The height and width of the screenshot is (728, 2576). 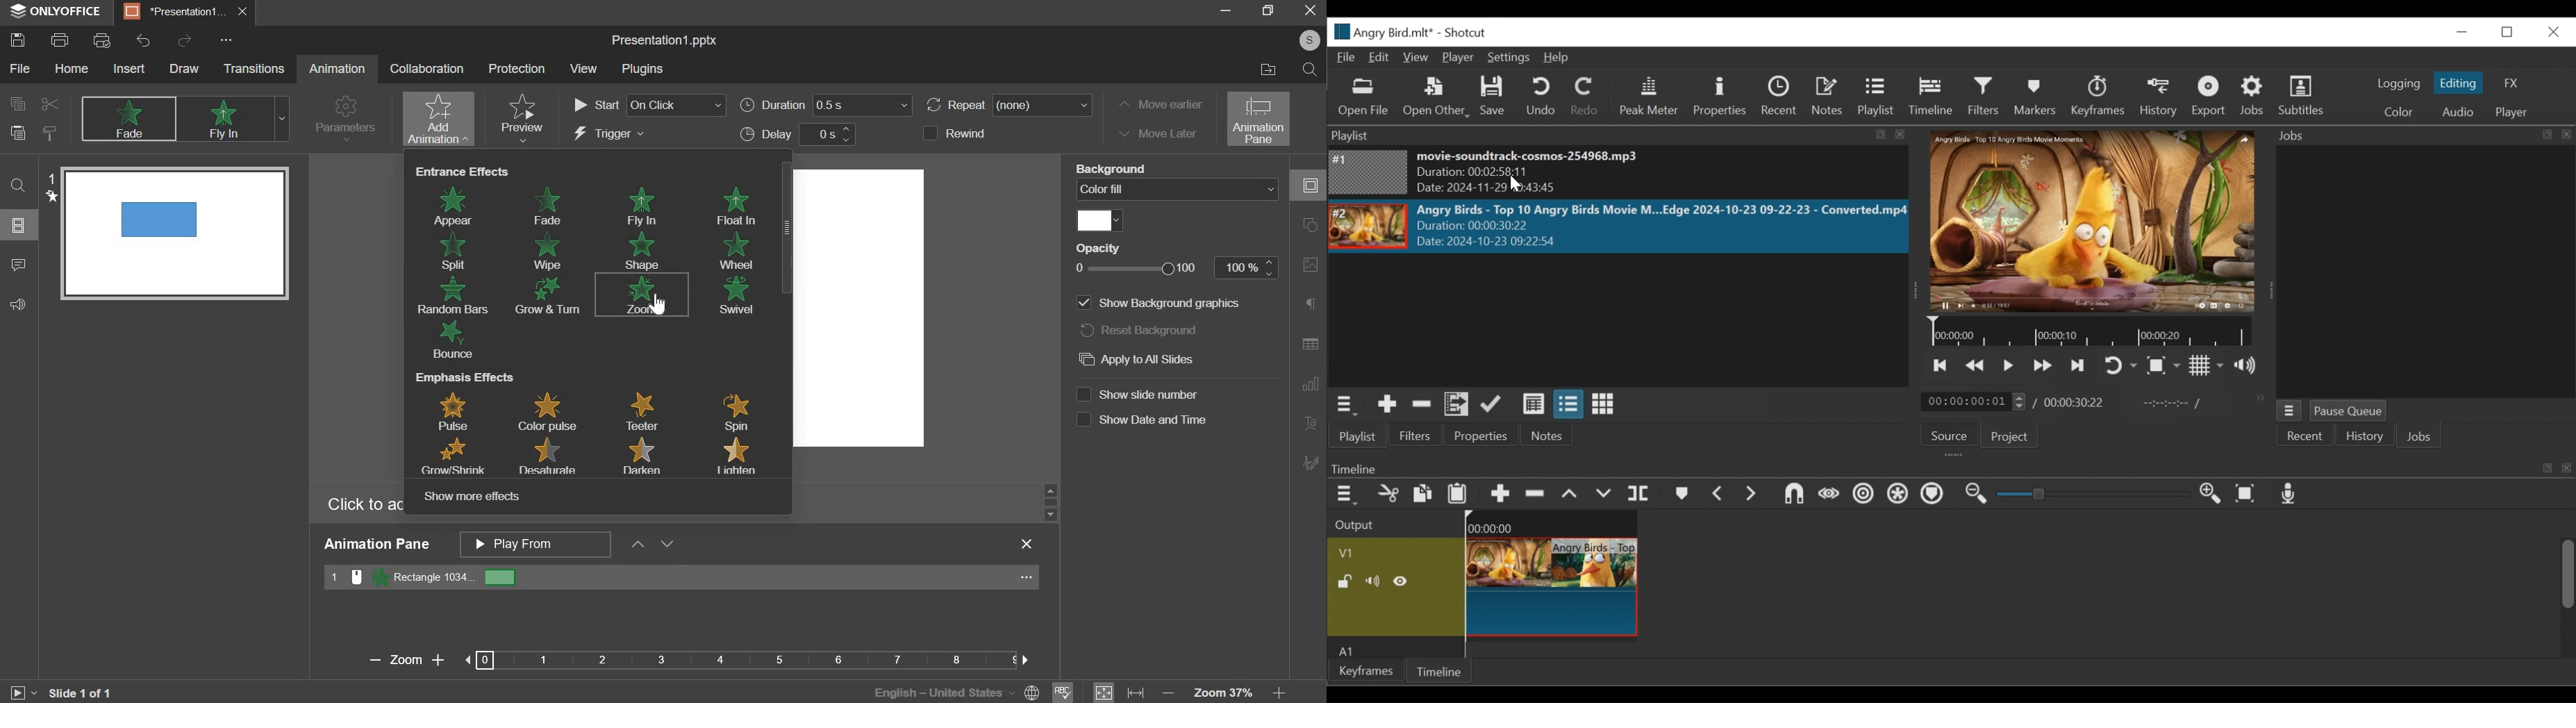 What do you see at coordinates (1141, 363) in the screenshot?
I see `Apply to All Slides` at bounding box center [1141, 363].